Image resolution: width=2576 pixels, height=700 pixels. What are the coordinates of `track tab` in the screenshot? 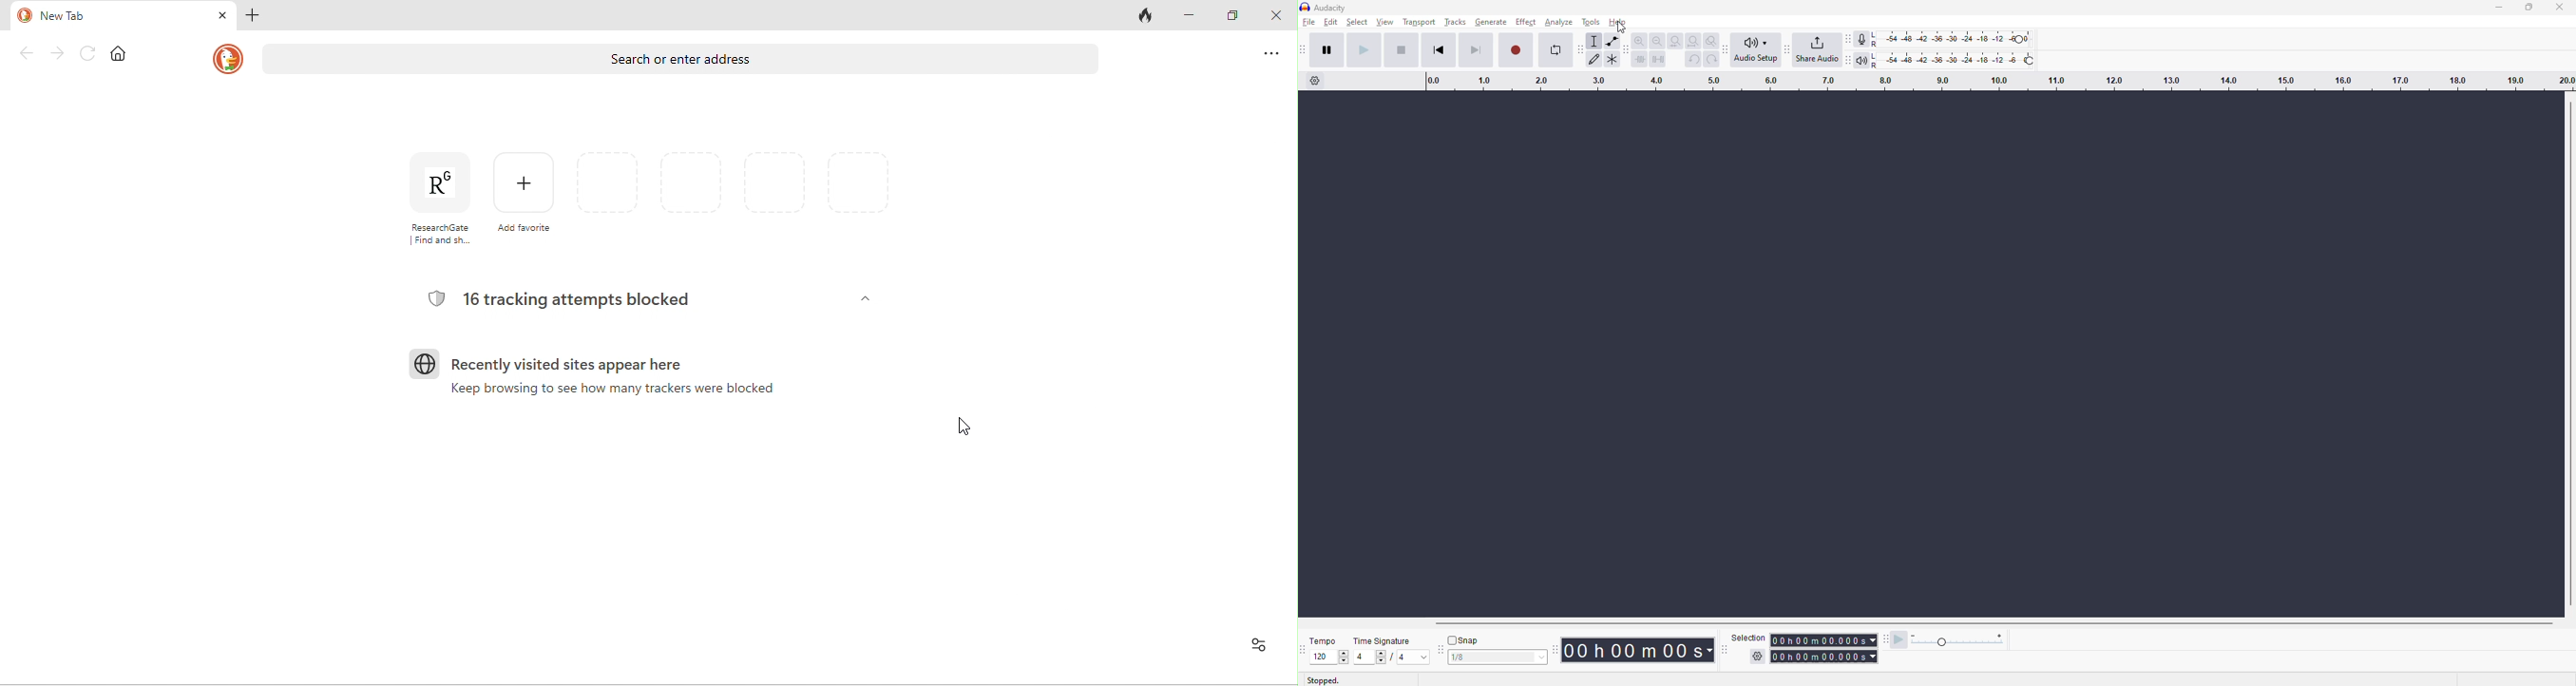 It's located at (1146, 16).